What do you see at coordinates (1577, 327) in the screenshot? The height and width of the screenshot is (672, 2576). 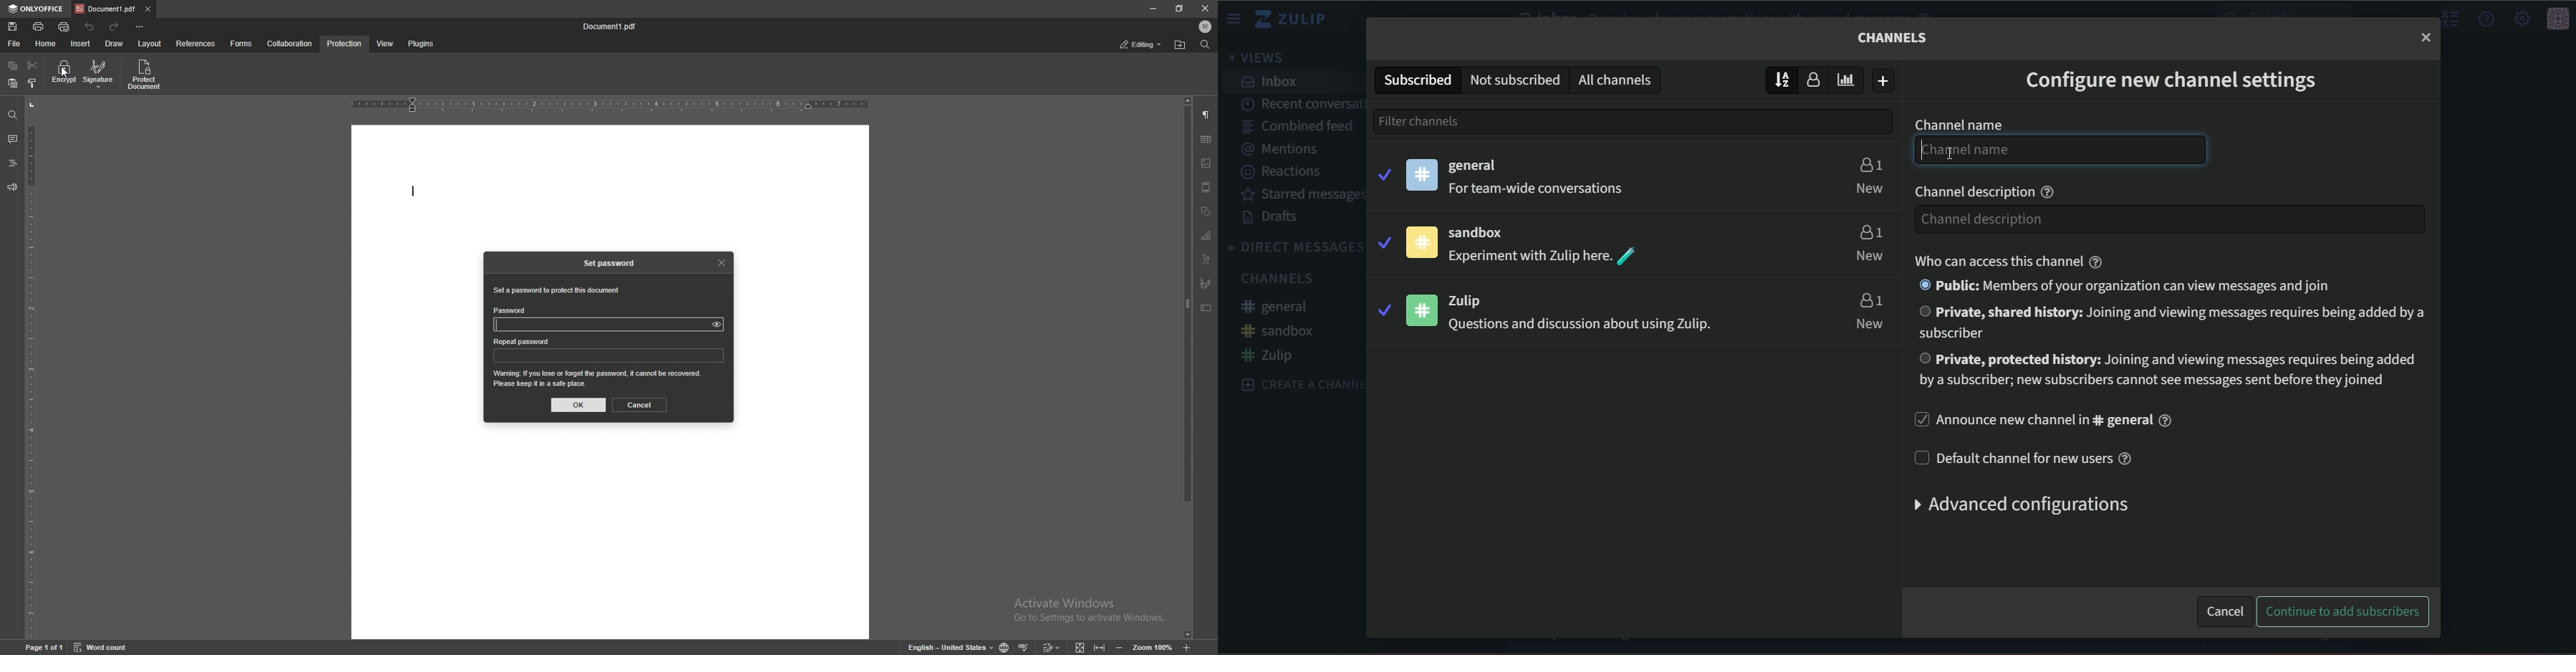 I see `question and discussion about using zulip` at bounding box center [1577, 327].